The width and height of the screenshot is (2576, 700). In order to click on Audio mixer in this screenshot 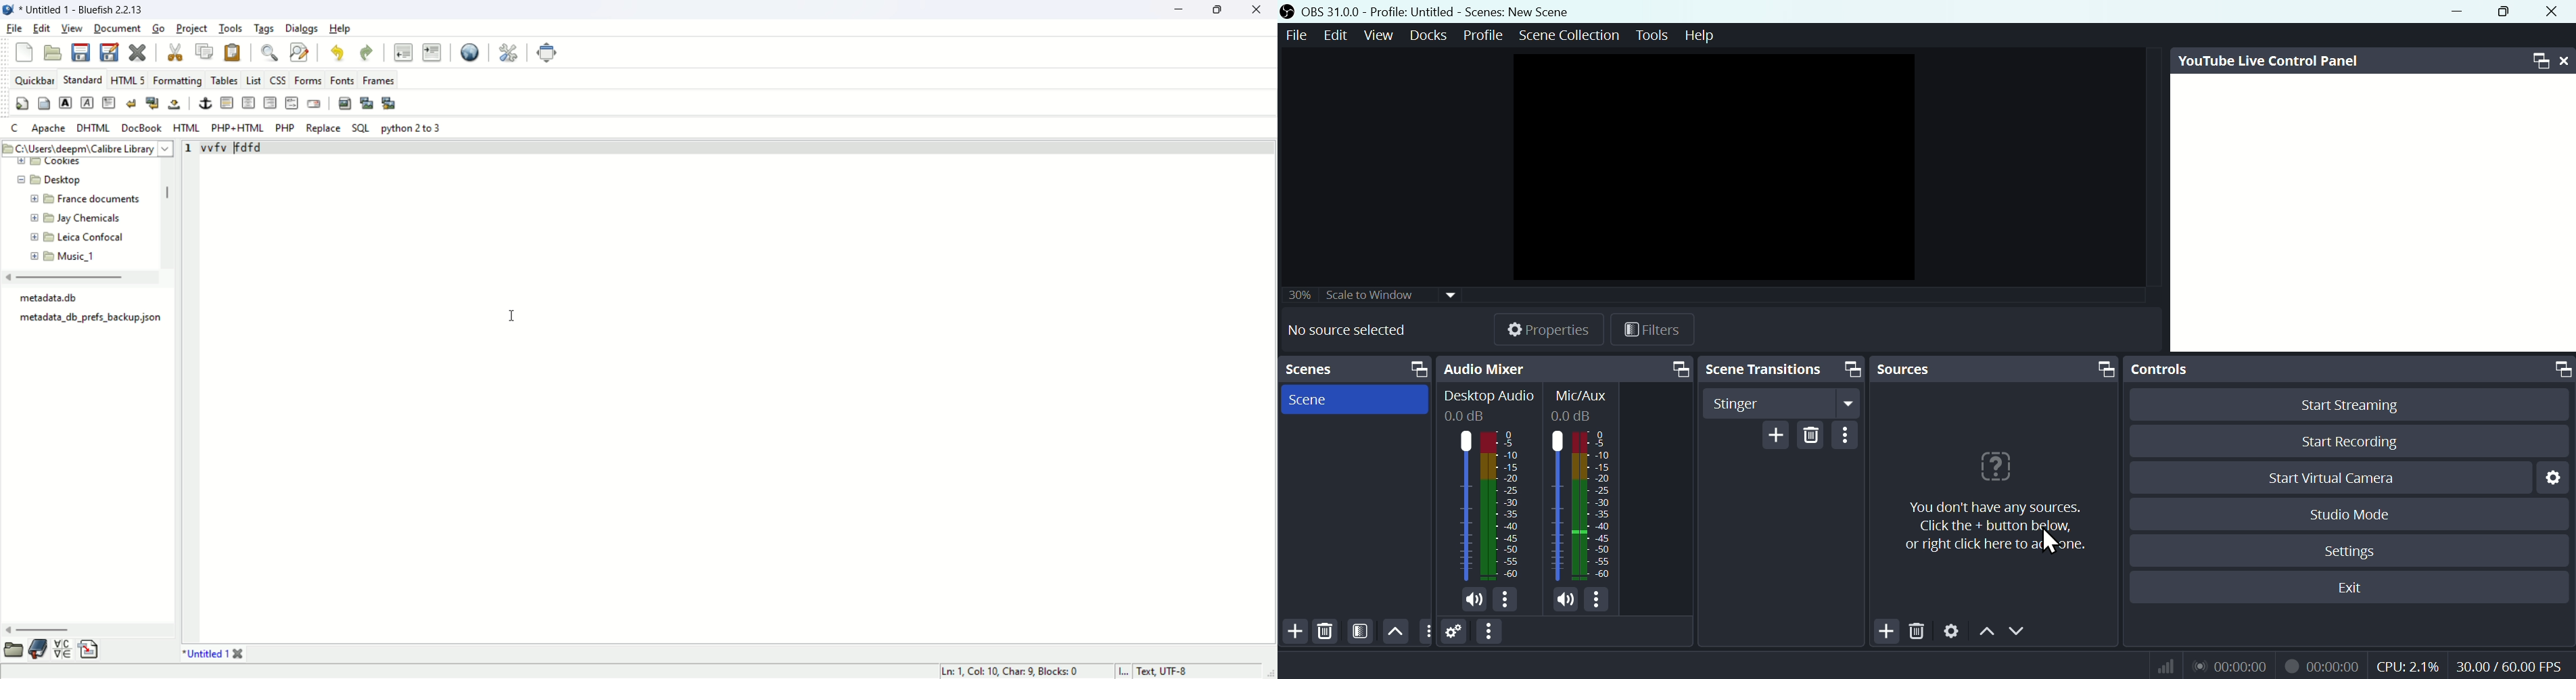, I will do `click(1489, 487)`.